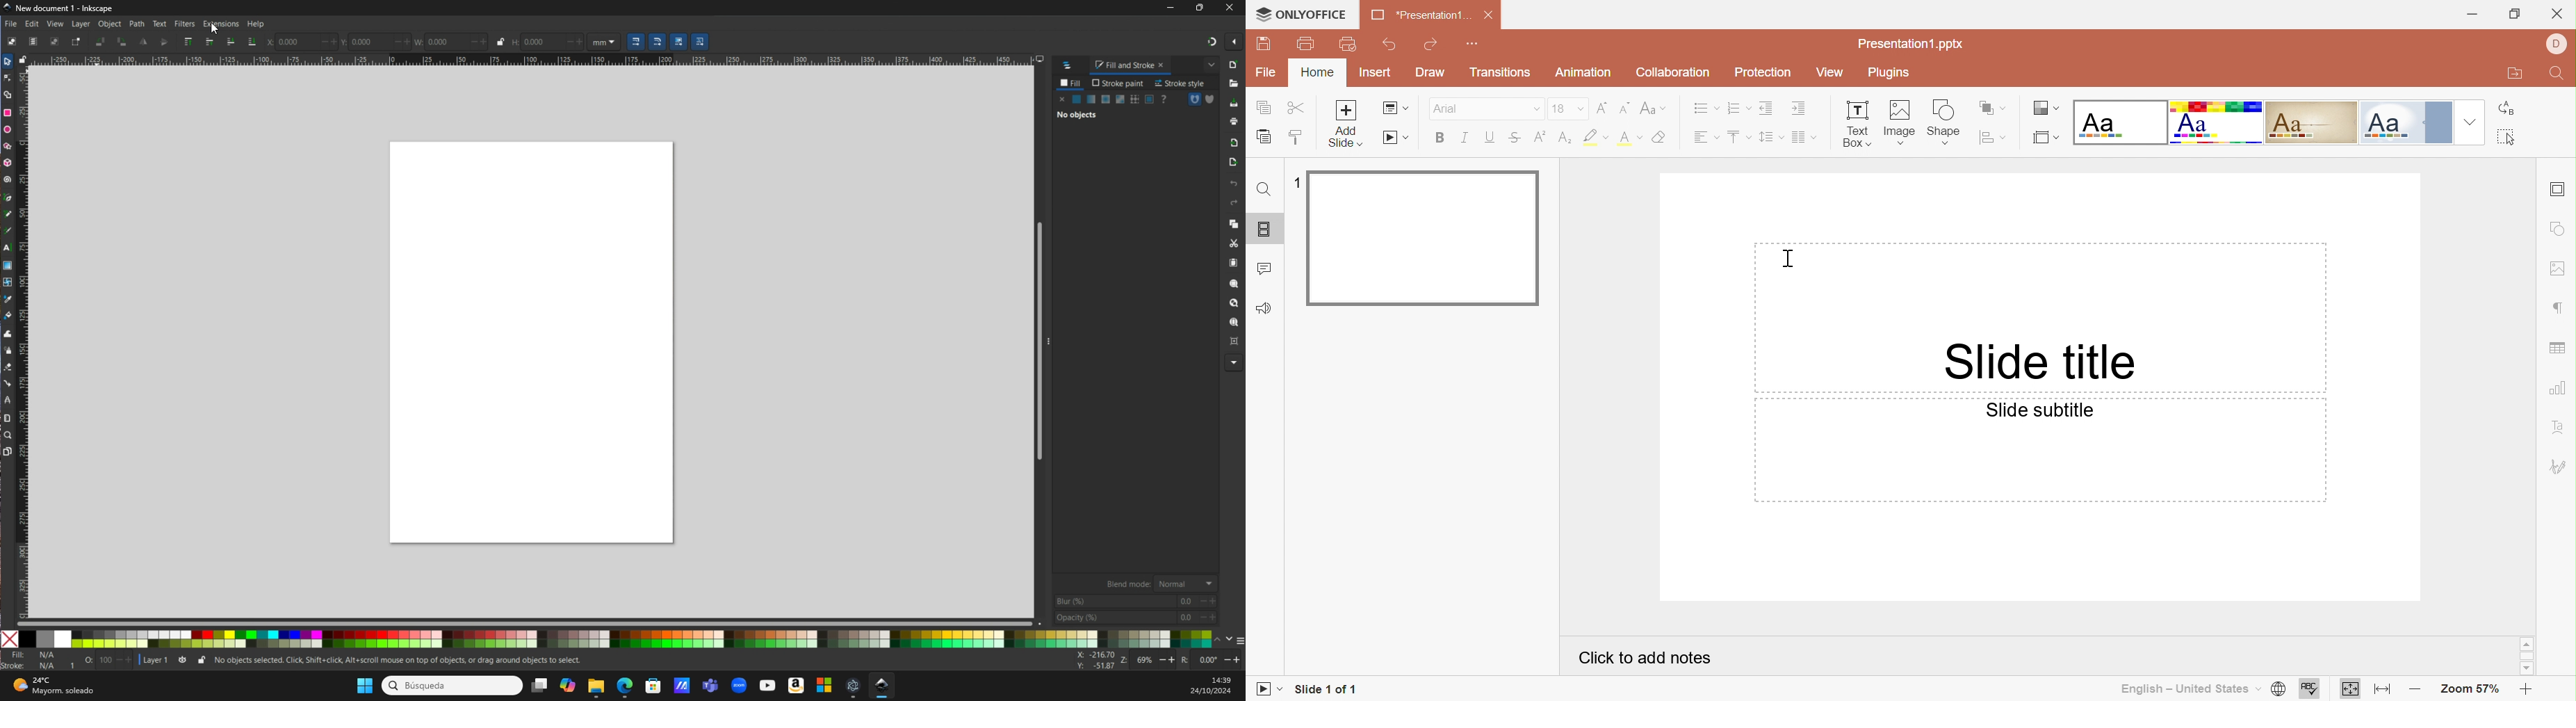 This screenshot has width=2576, height=728. Describe the element at coordinates (11, 639) in the screenshot. I see `Close` at that location.